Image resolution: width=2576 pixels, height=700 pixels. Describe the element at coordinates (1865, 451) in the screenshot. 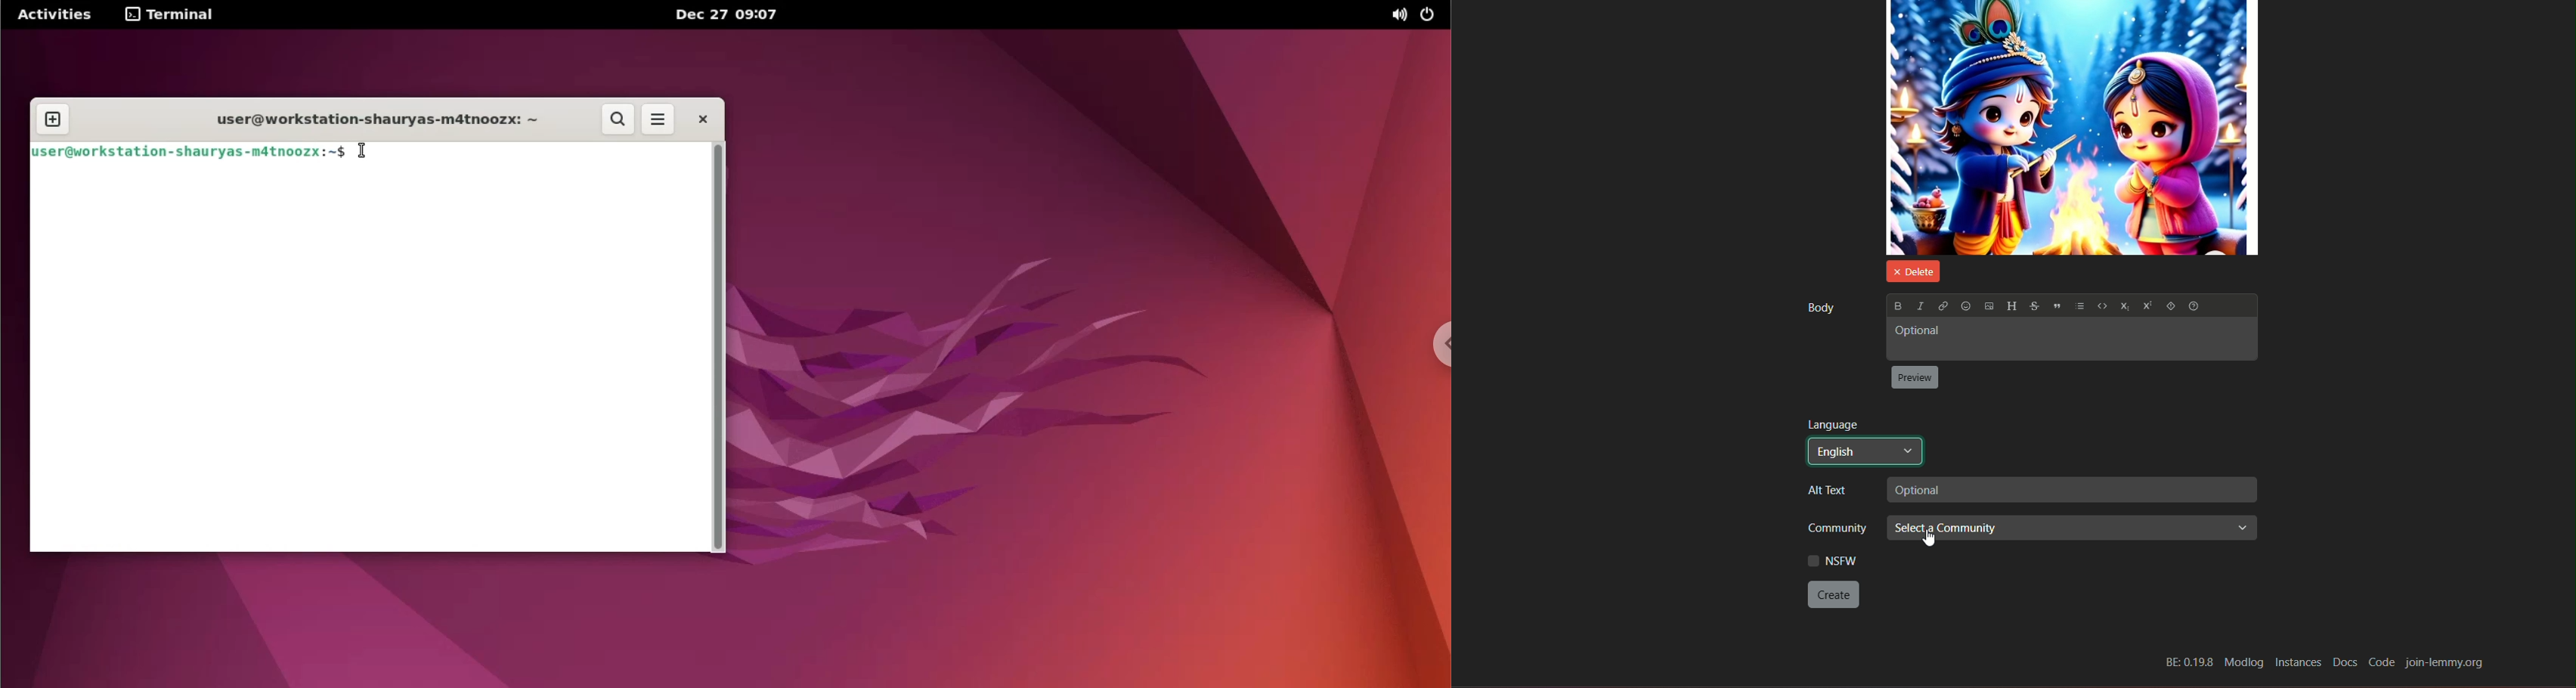

I see `select language: english` at that location.